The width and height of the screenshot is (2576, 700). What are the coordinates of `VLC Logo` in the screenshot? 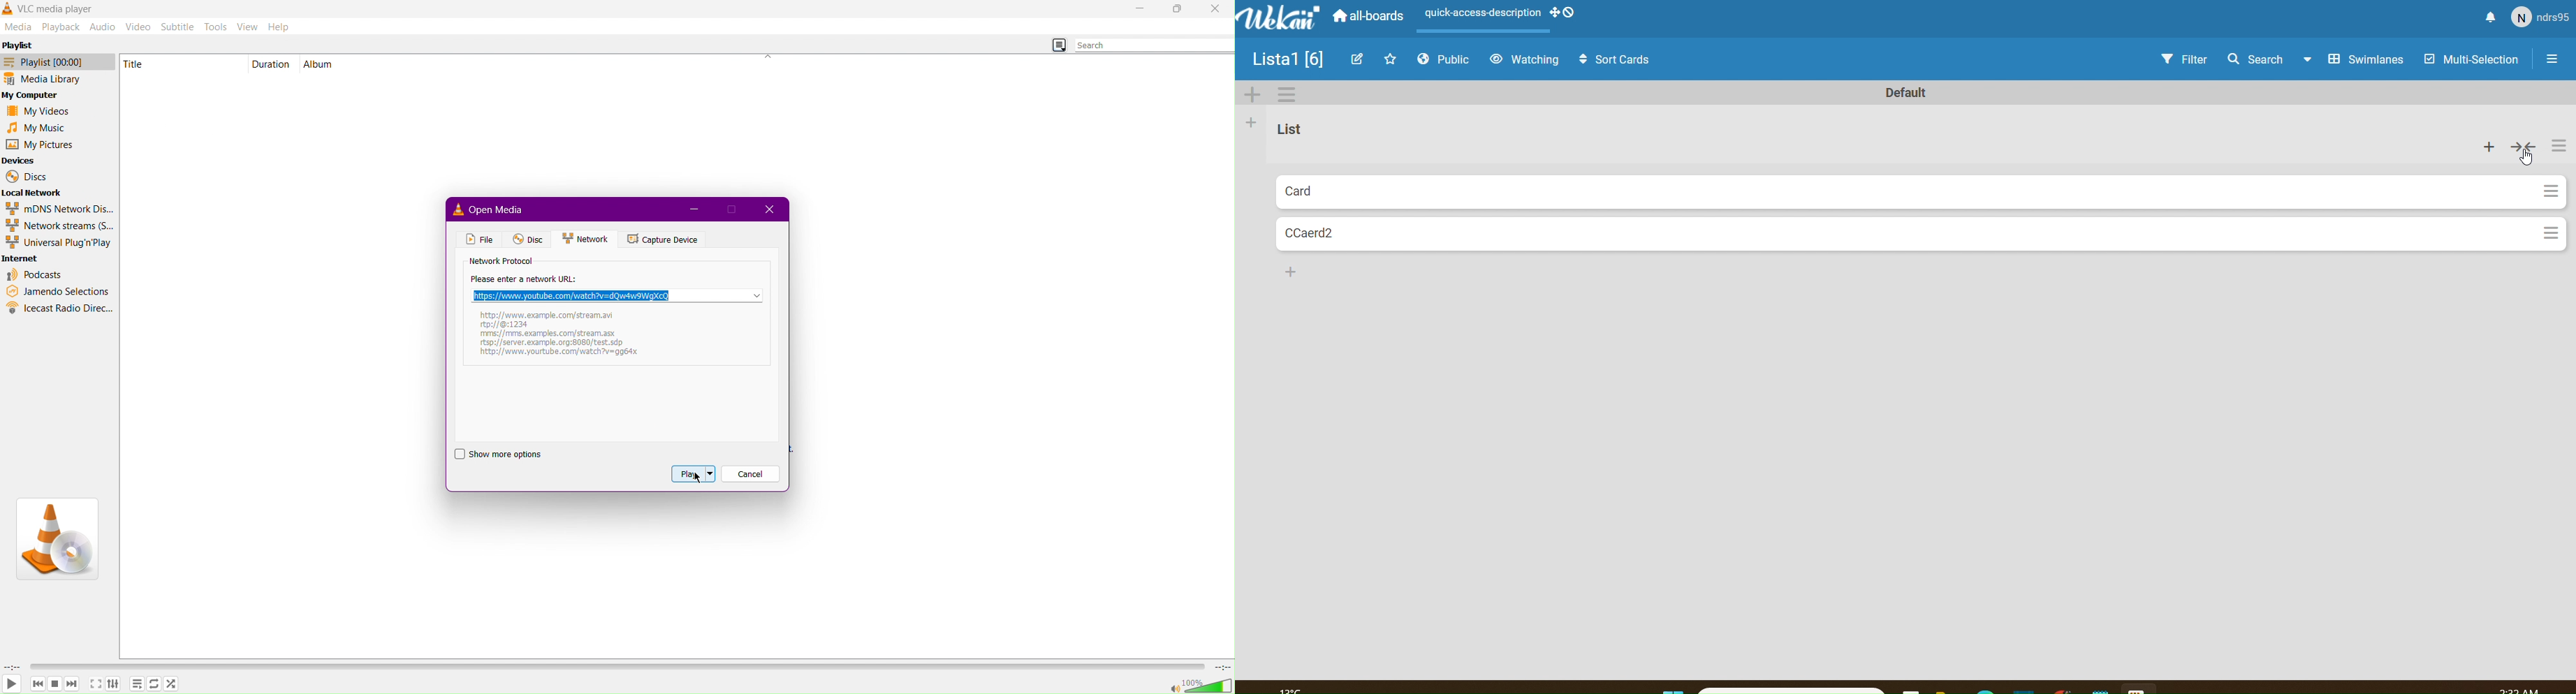 It's located at (57, 540).